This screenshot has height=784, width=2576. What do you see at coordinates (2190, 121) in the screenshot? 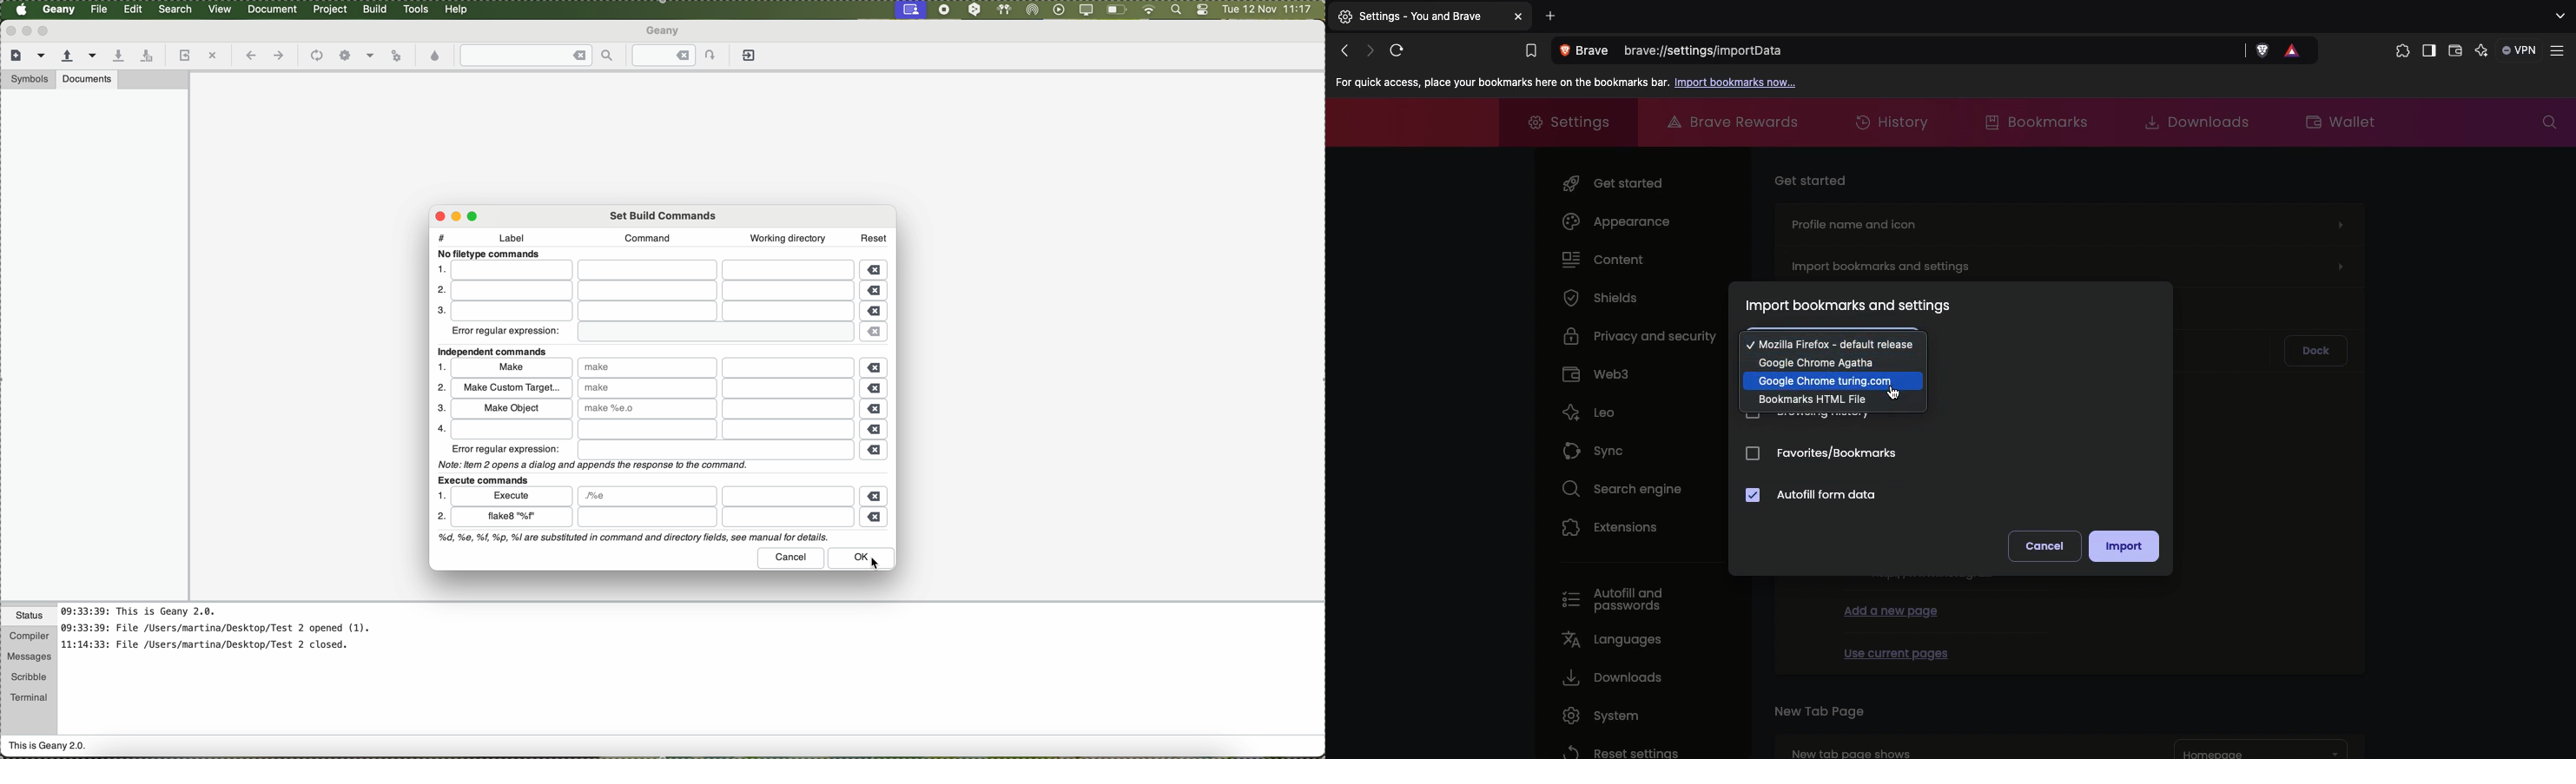
I see `Downloads` at bounding box center [2190, 121].